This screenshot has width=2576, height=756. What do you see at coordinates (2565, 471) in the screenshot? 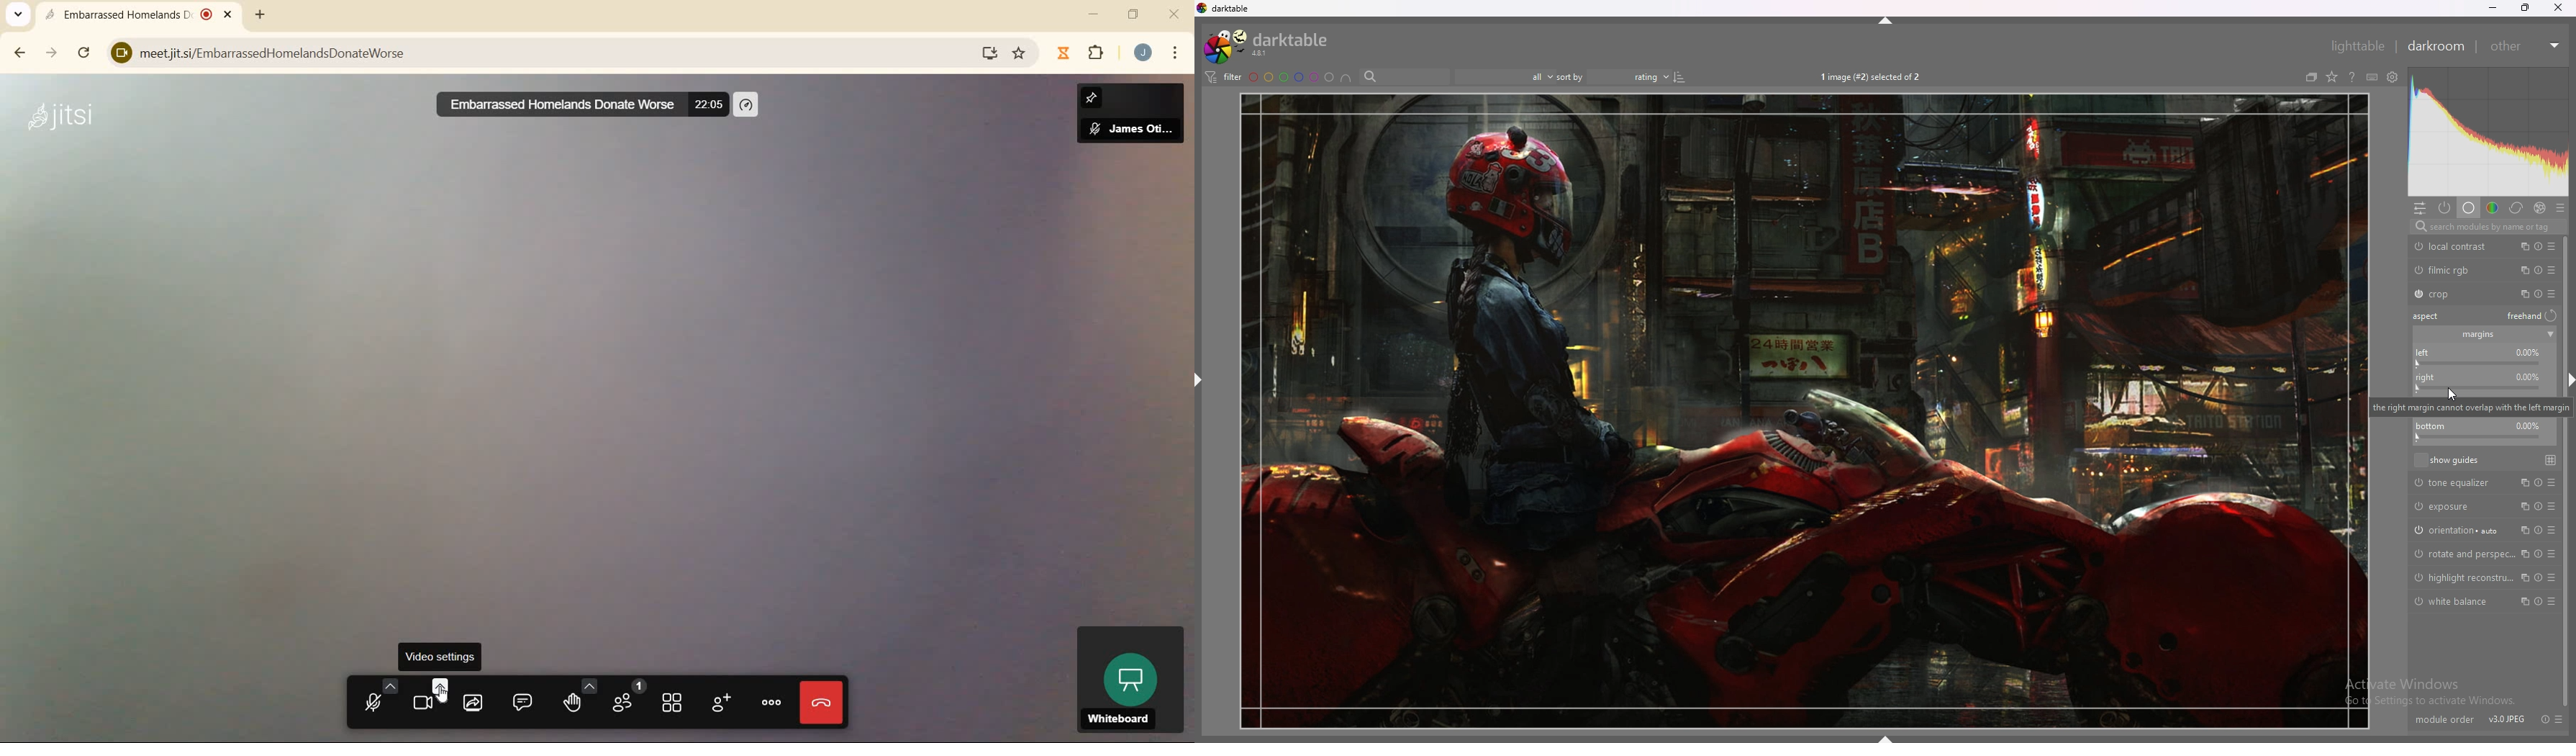
I see `scroll bar` at bounding box center [2565, 471].